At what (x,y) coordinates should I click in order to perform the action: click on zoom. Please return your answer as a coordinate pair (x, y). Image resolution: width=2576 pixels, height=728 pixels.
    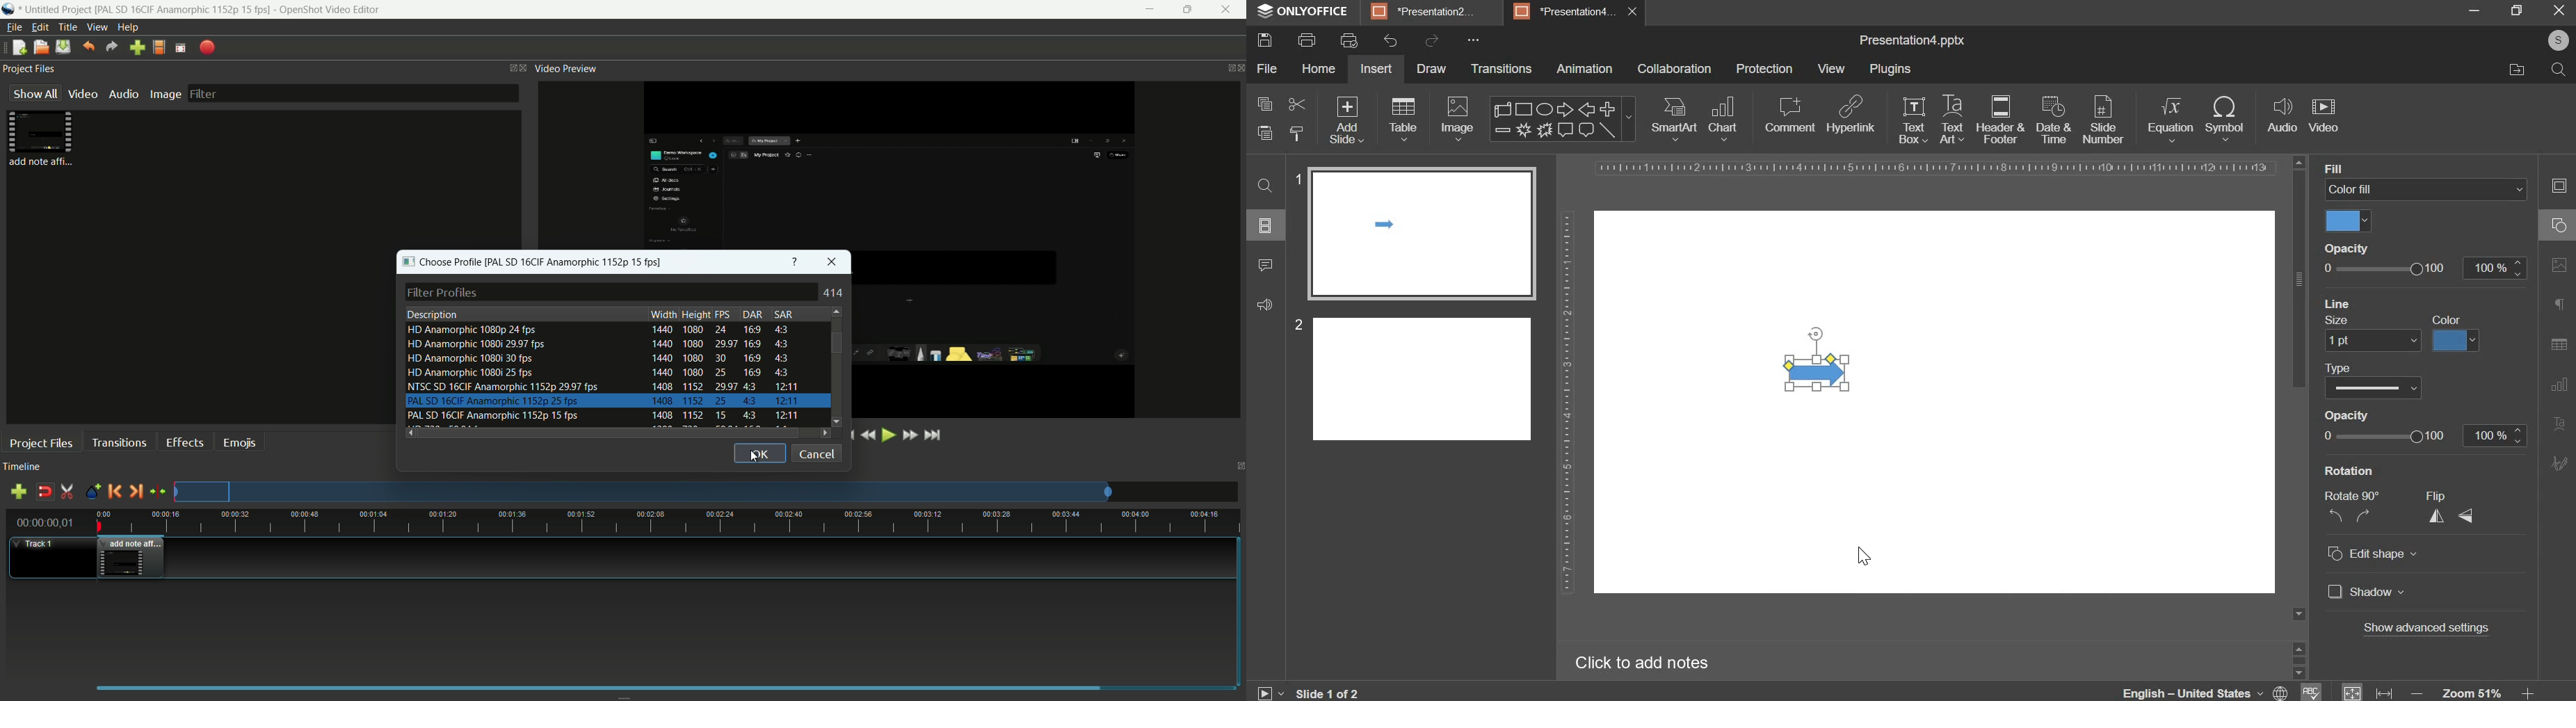
    Looking at the image, I should click on (2474, 689).